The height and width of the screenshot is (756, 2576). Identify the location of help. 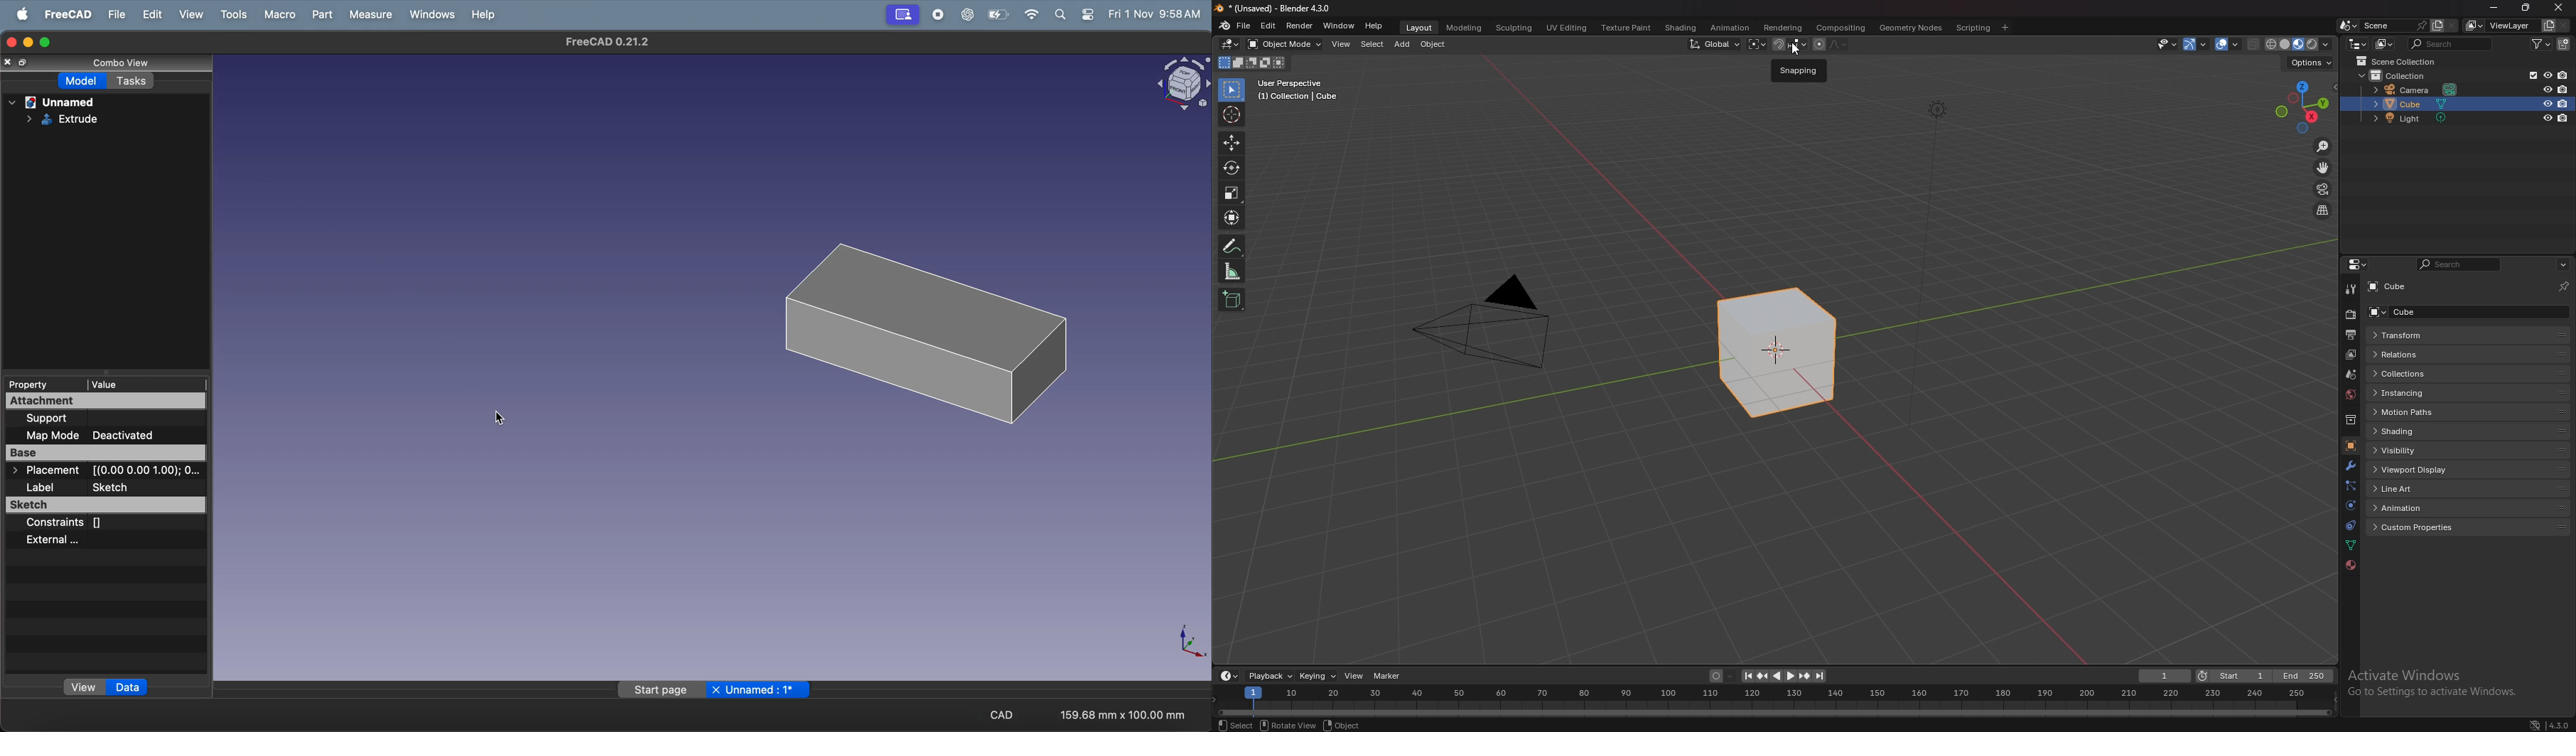
(1375, 26).